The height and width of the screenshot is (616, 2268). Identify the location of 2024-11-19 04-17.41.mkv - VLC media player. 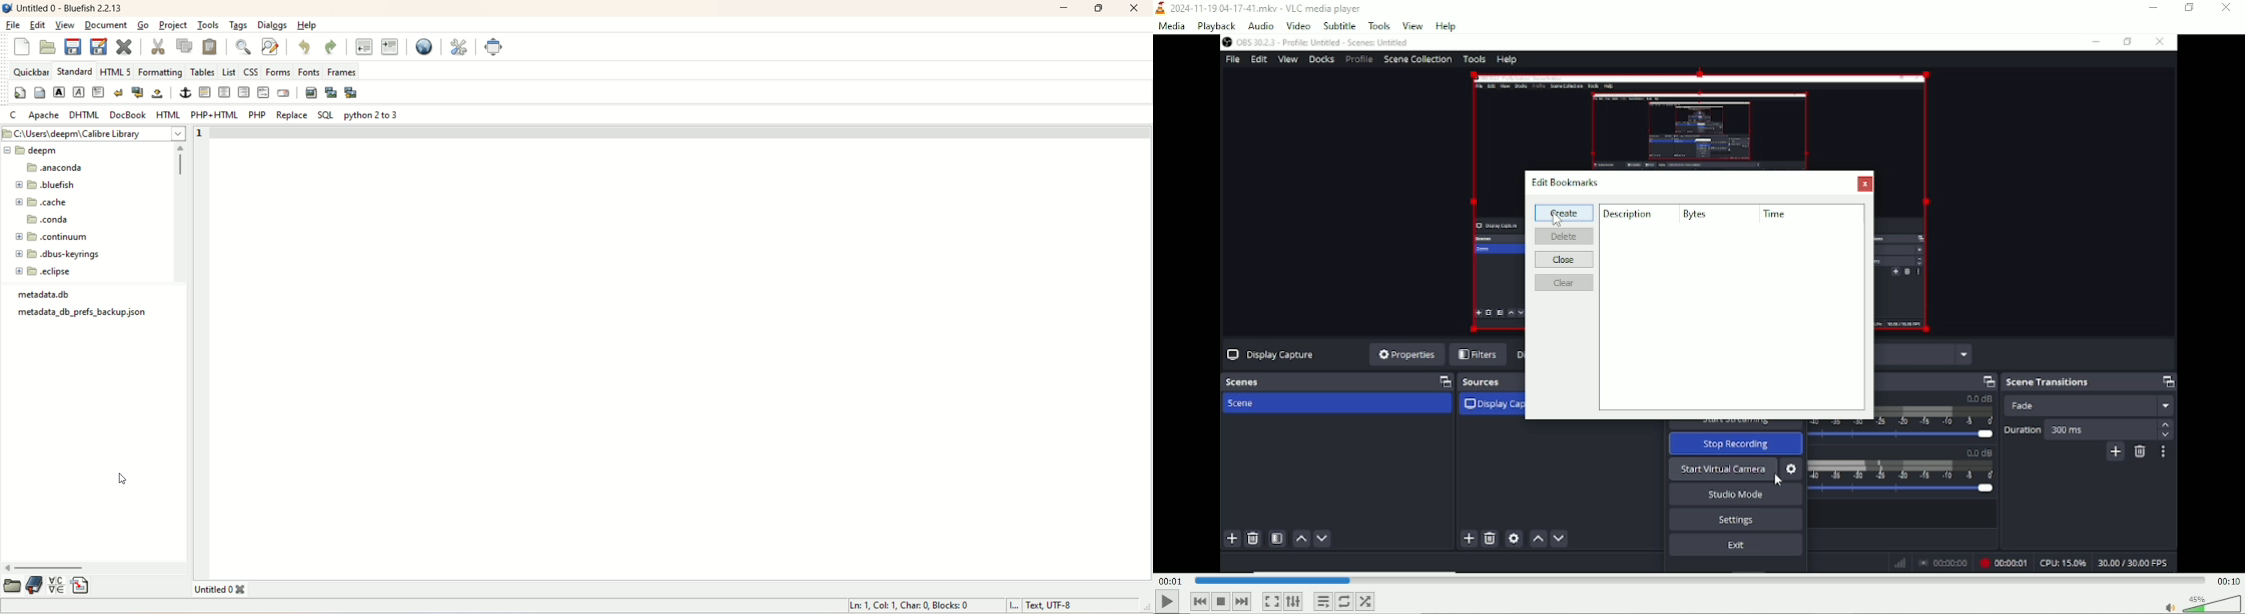
(1260, 8).